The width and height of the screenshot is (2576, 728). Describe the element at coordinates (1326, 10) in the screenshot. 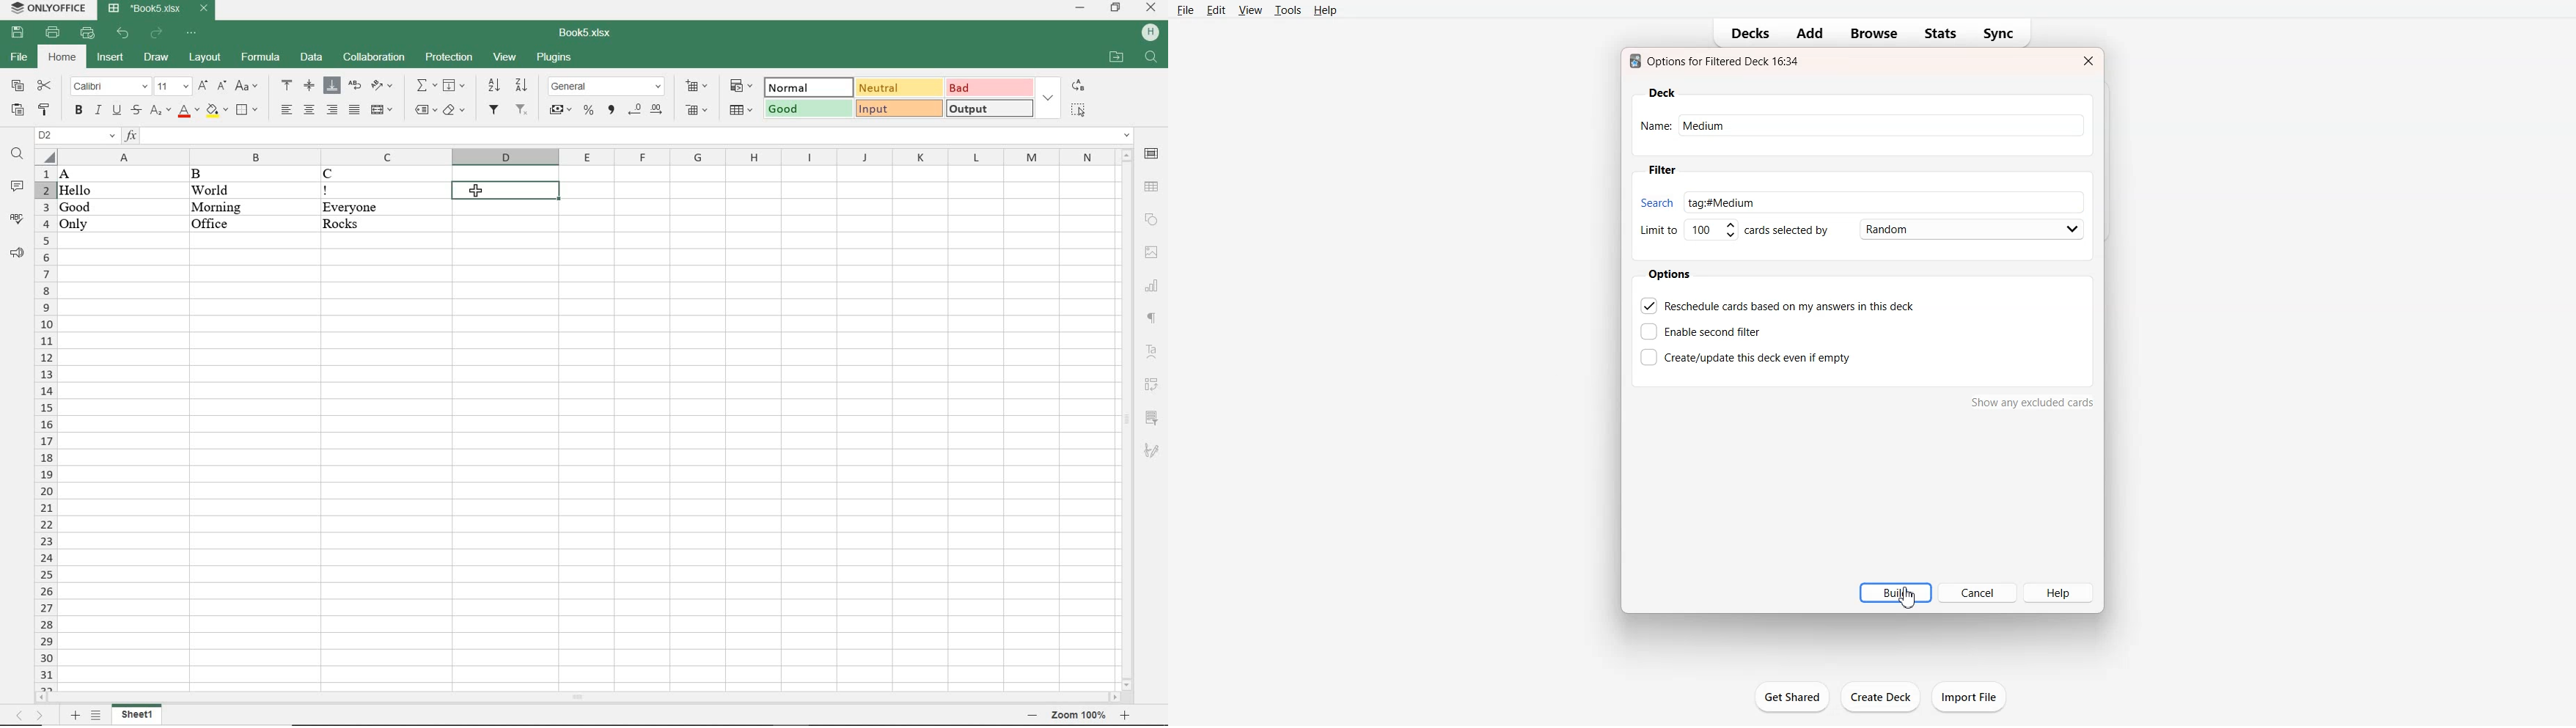

I see `Help` at that location.